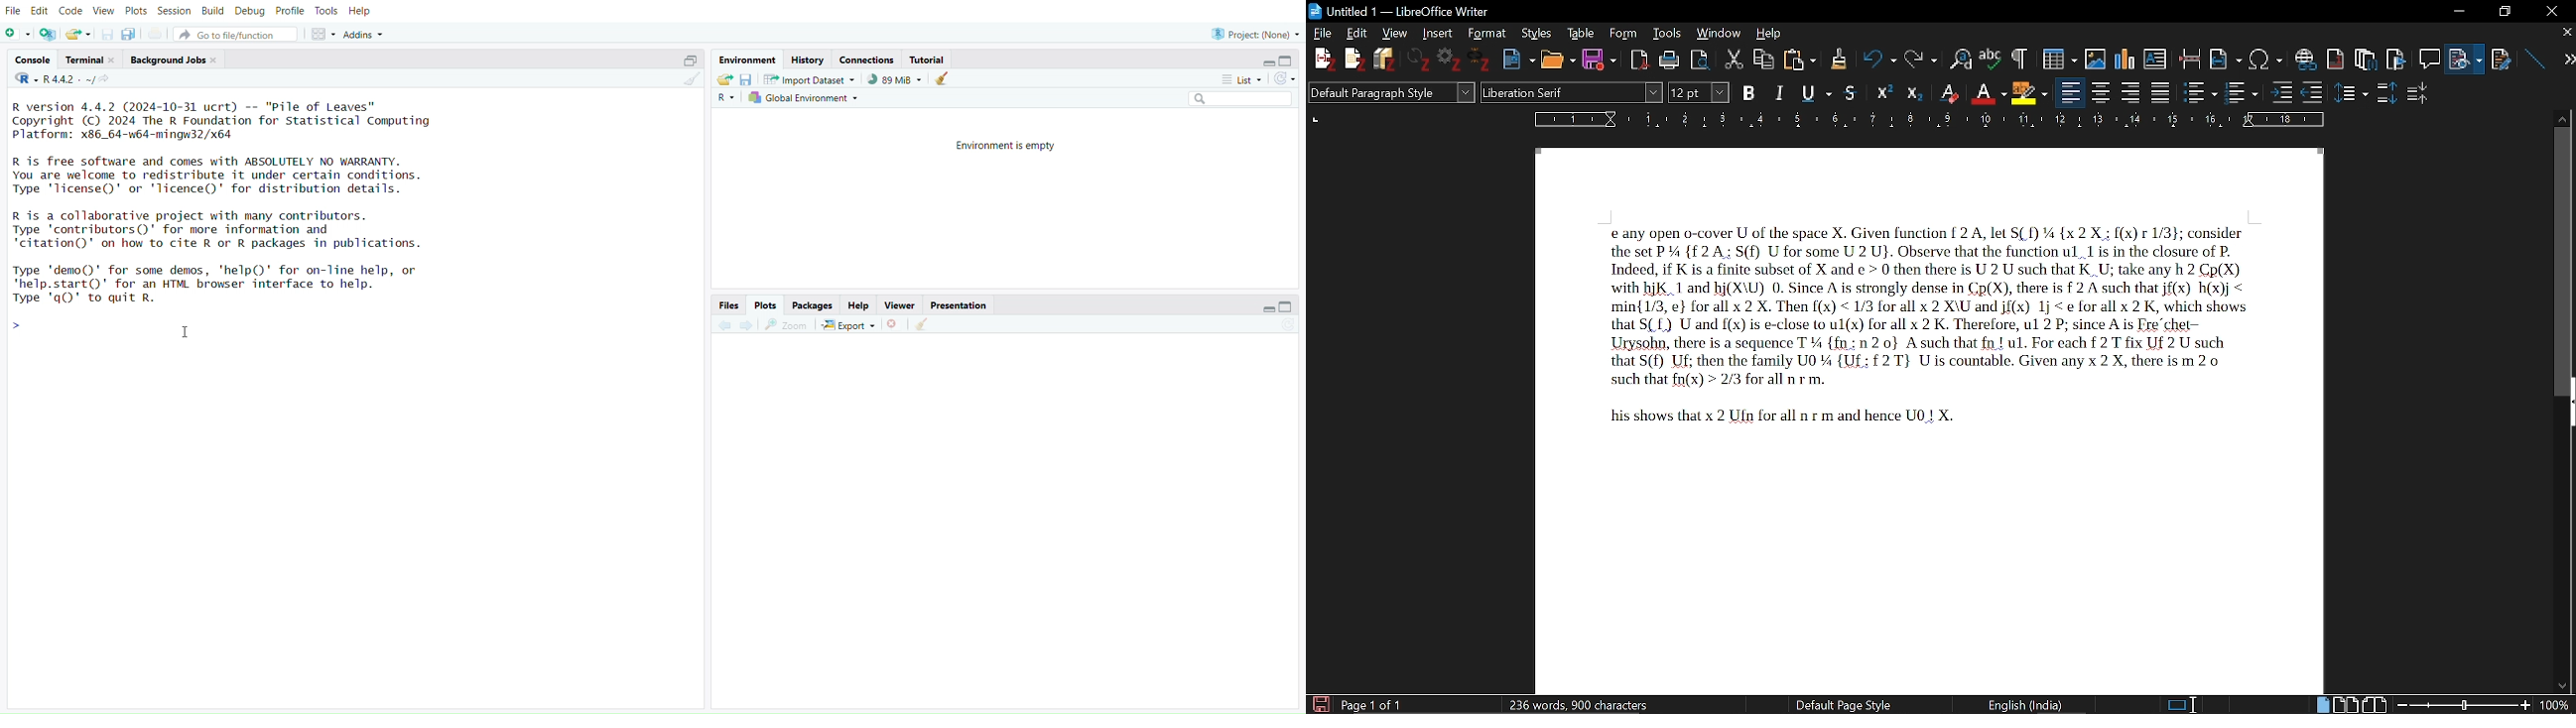  I want to click on Build, so click(215, 11).